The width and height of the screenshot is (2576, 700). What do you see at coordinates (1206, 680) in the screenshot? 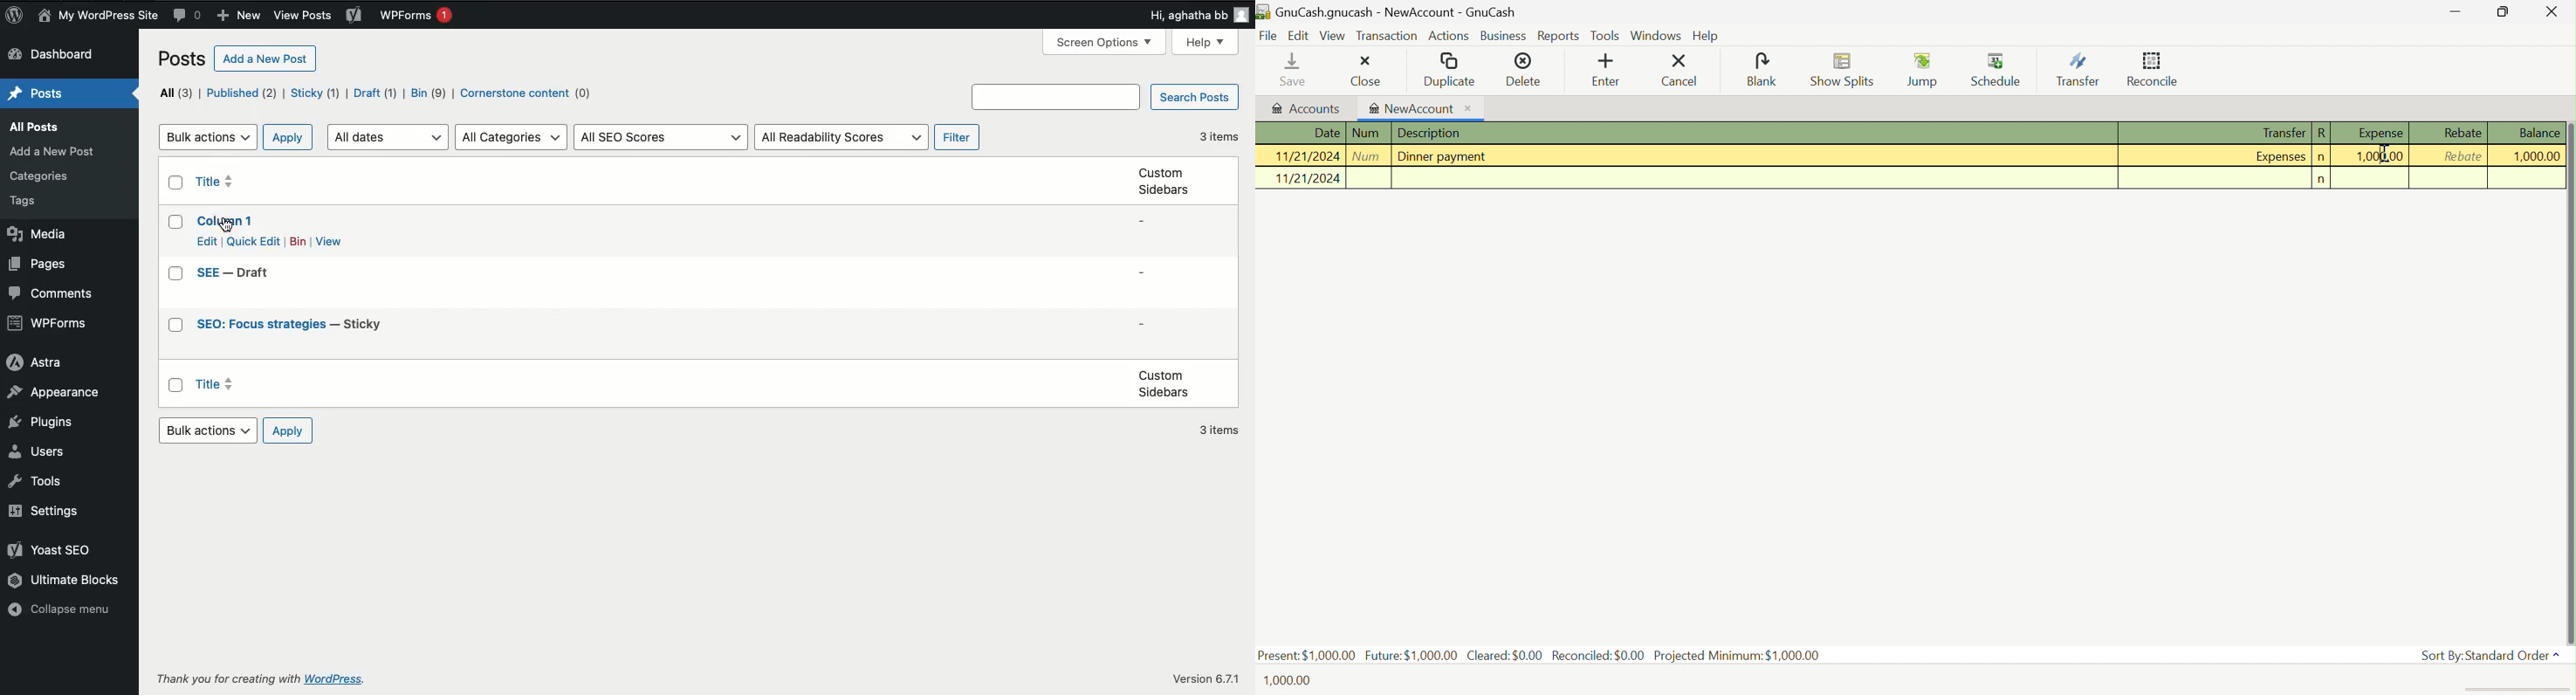
I see `Version 6.7.1` at bounding box center [1206, 680].